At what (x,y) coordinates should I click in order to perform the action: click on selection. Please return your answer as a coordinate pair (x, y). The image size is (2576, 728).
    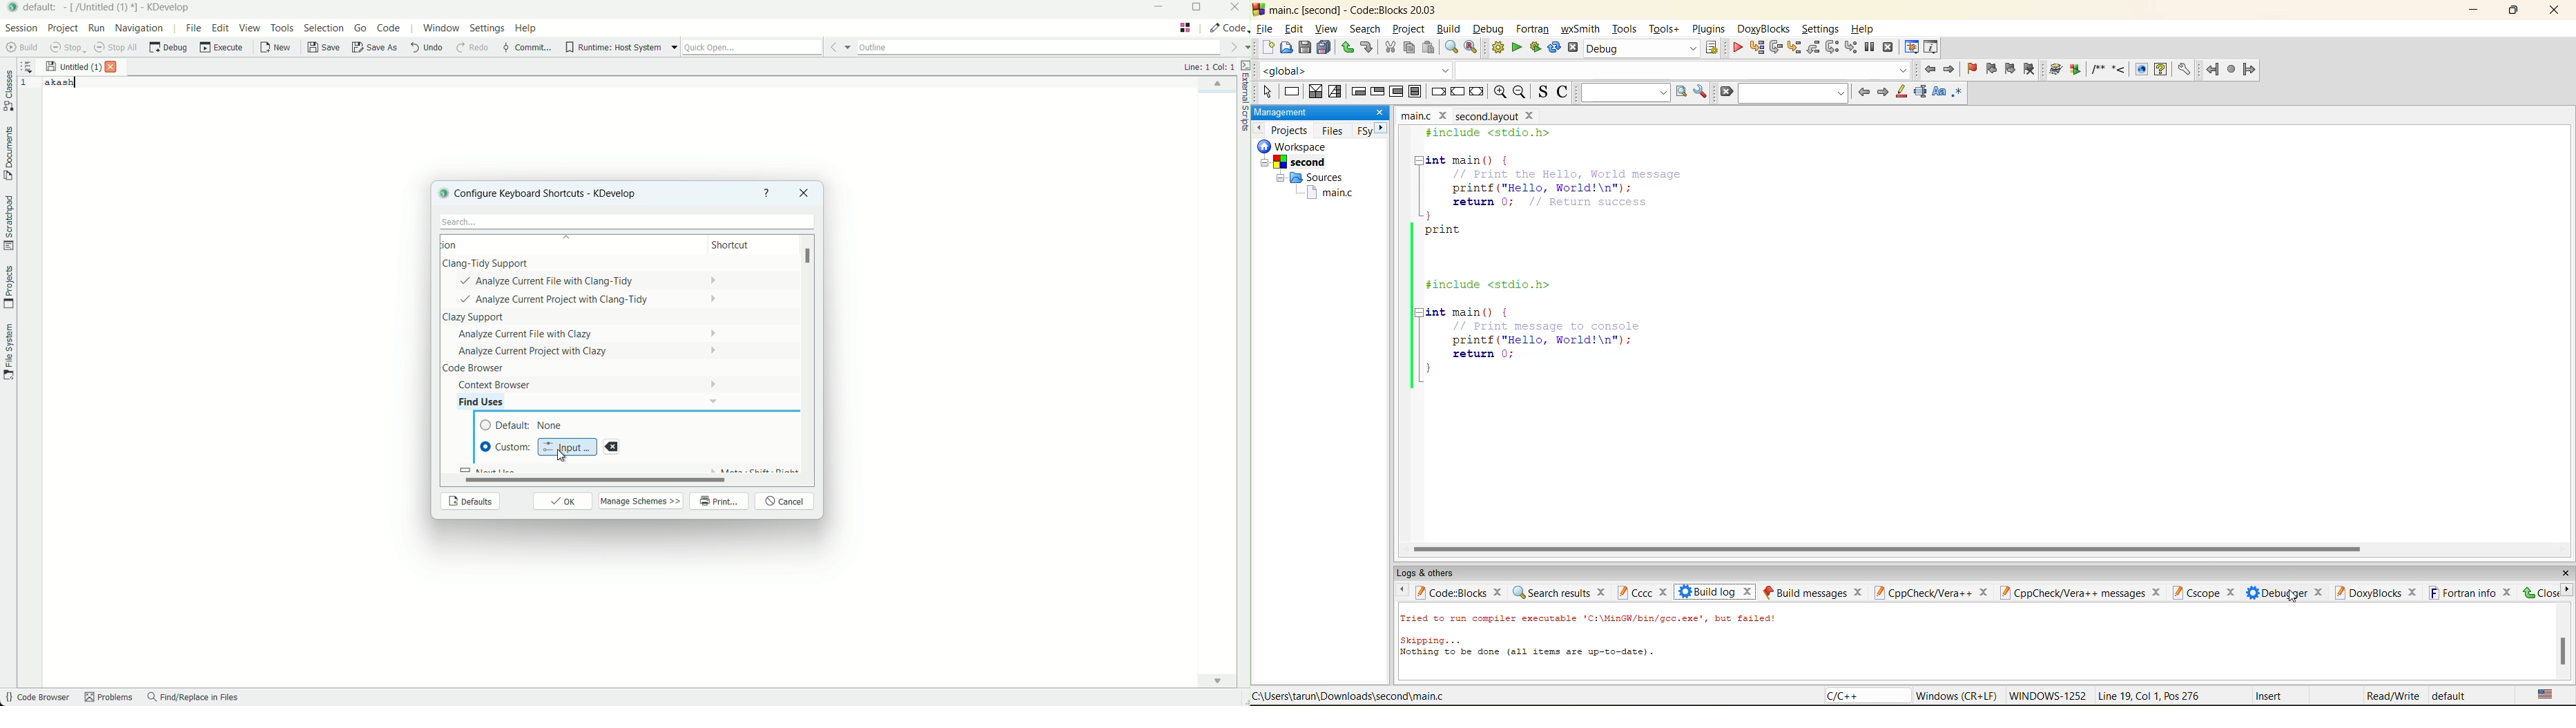
    Looking at the image, I should click on (1334, 93).